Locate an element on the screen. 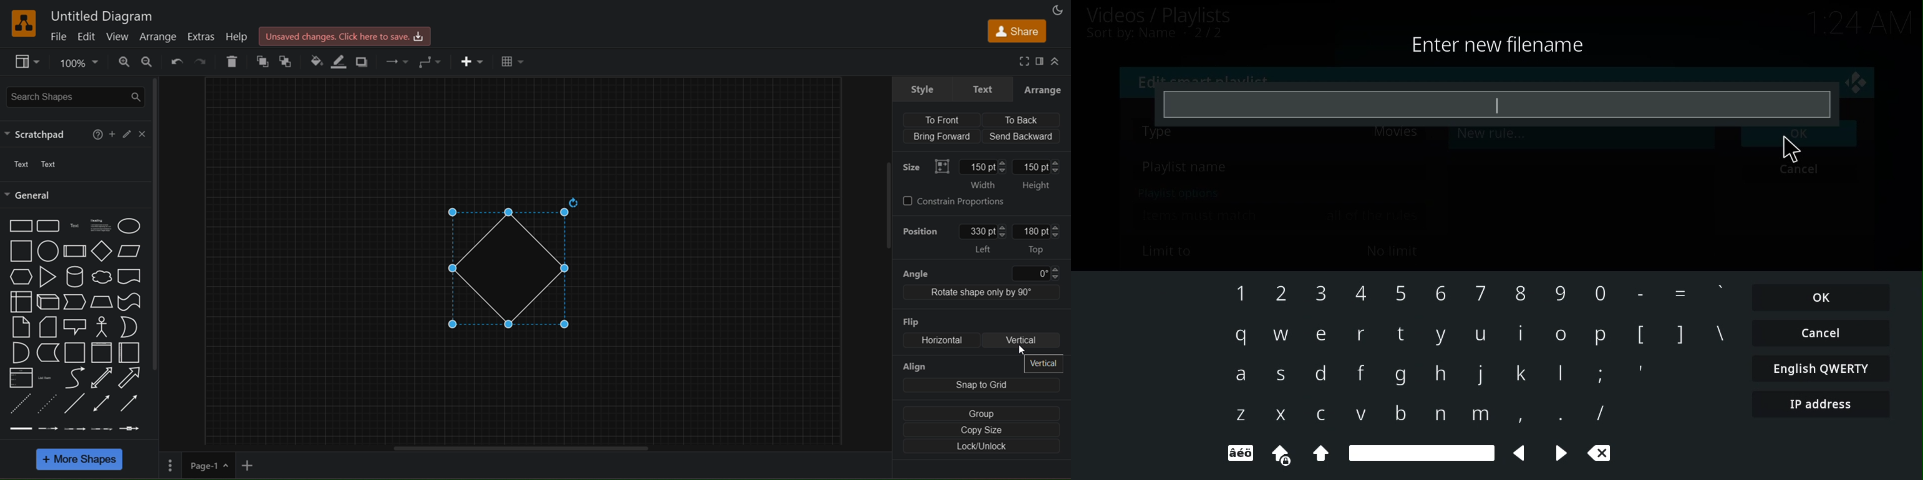 The height and width of the screenshot is (504, 1932). back is located at coordinates (1522, 452).